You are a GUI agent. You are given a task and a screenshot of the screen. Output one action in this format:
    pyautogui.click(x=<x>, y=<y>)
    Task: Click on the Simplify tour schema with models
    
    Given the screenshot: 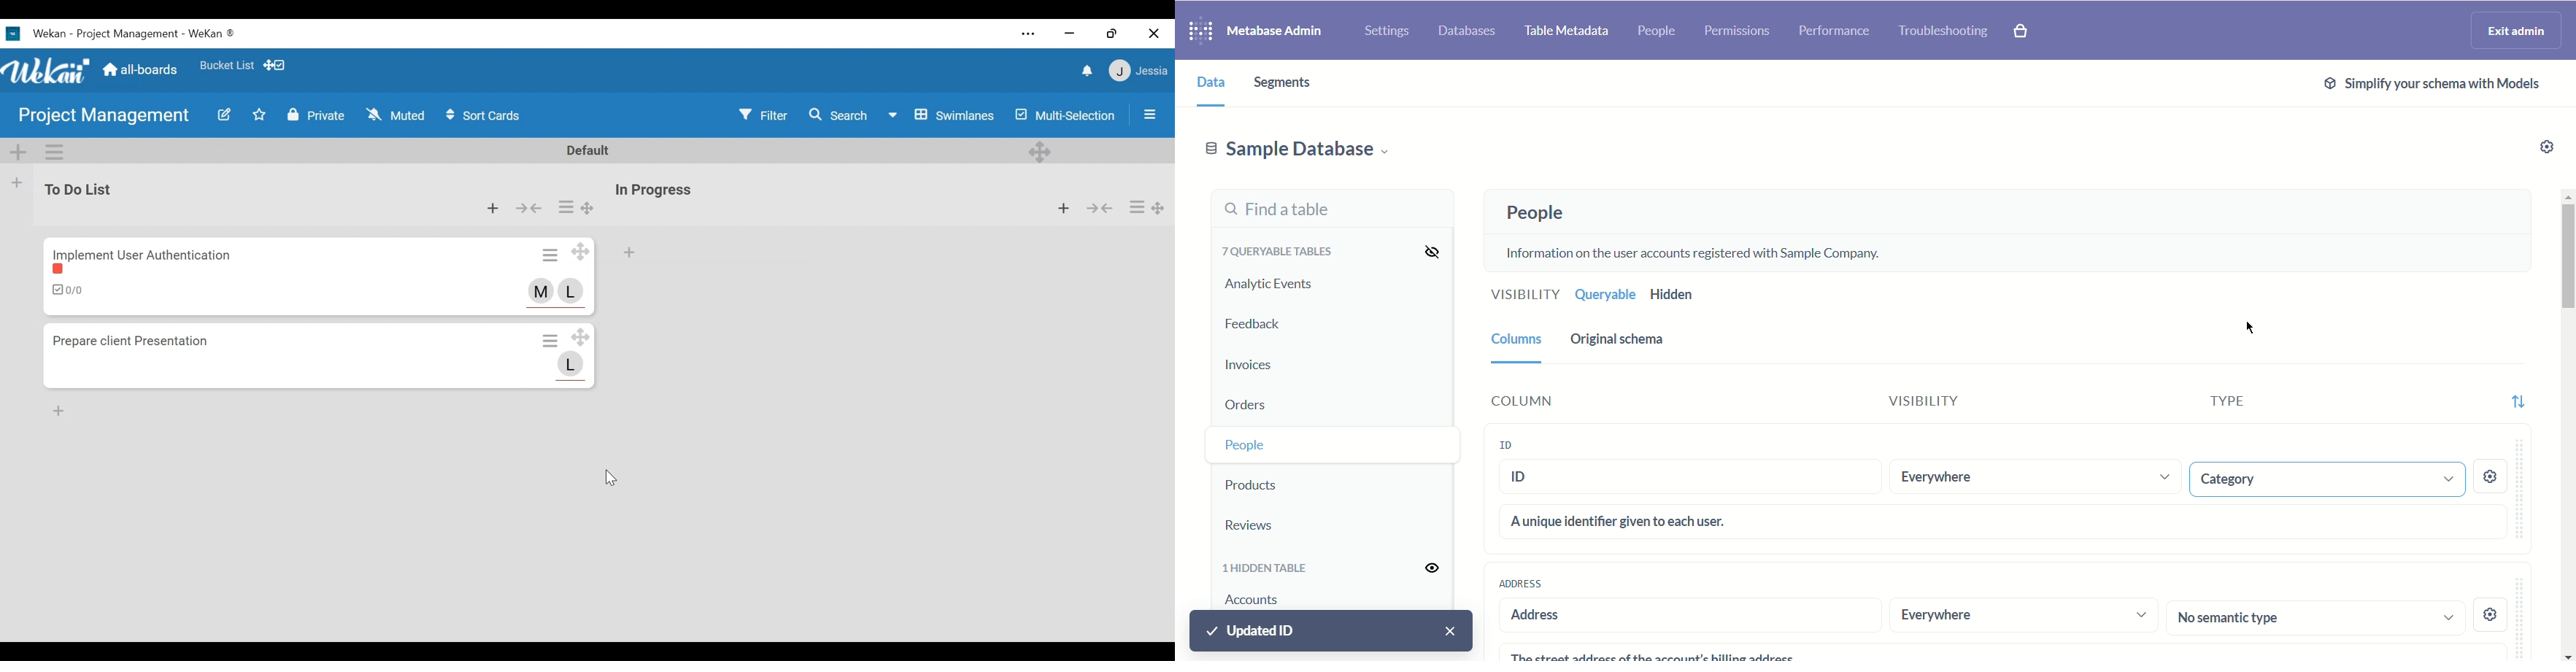 What is the action you would take?
    pyautogui.click(x=2429, y=83)
    